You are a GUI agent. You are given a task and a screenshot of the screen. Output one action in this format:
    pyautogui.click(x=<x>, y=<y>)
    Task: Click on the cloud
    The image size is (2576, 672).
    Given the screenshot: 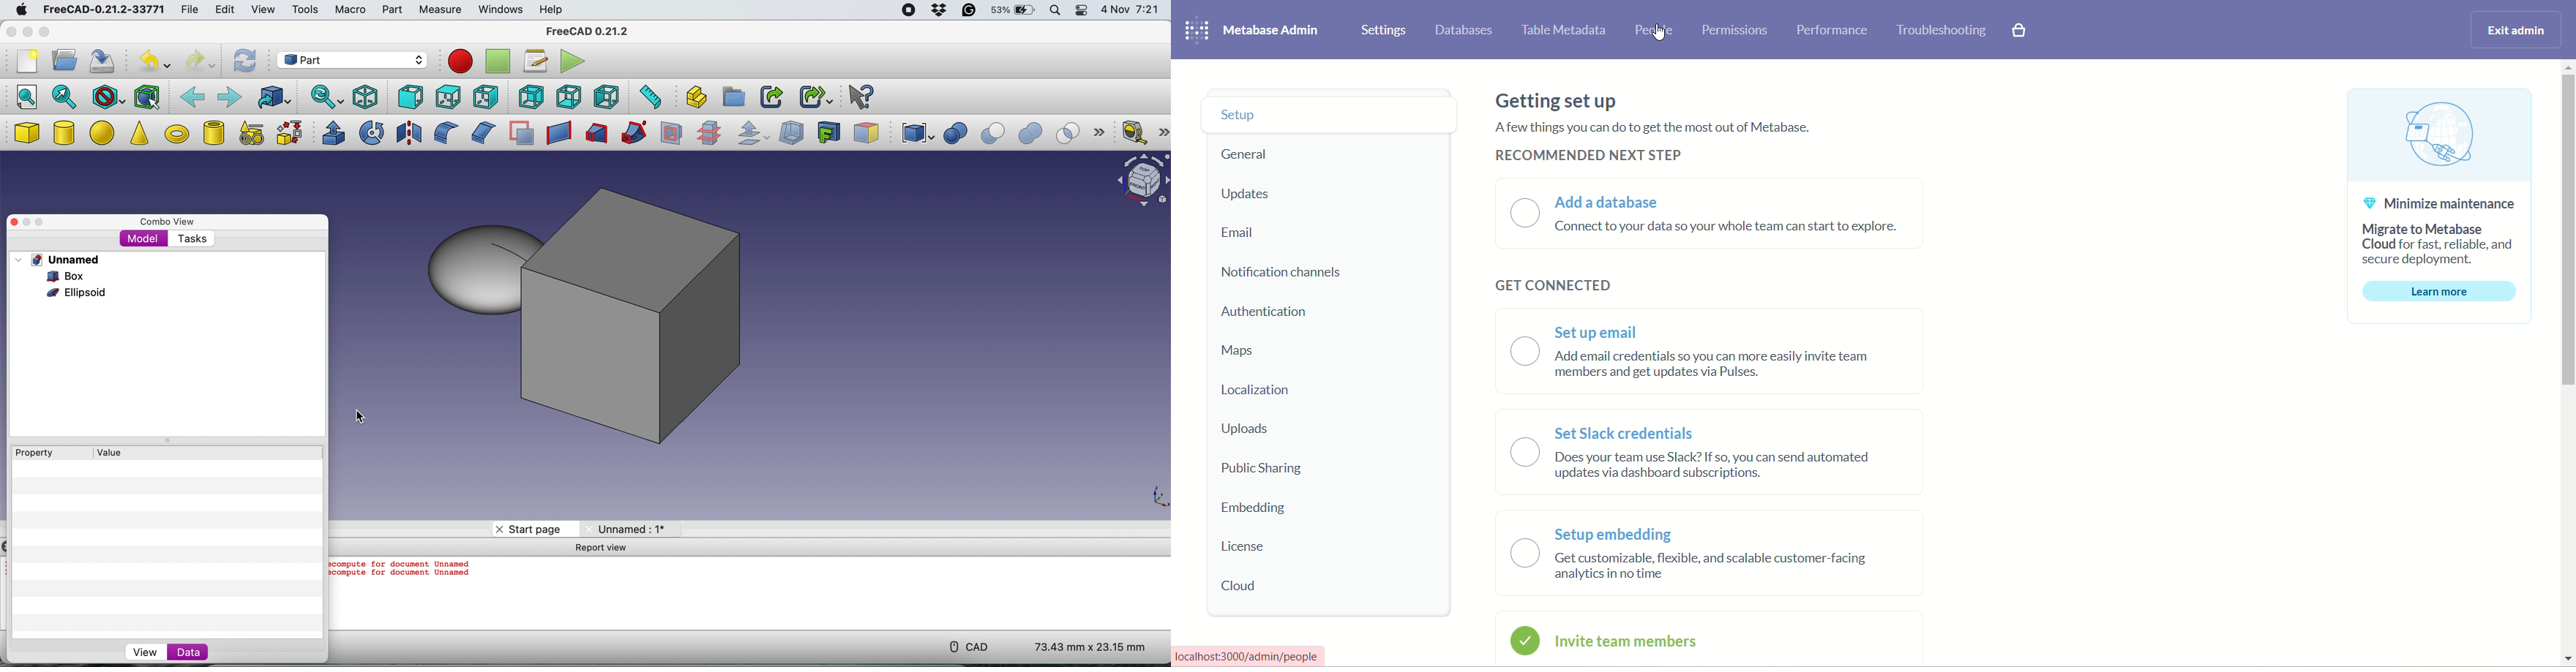 What is the action you would take?
    pyautogui.click(x=1244, y=587)
    